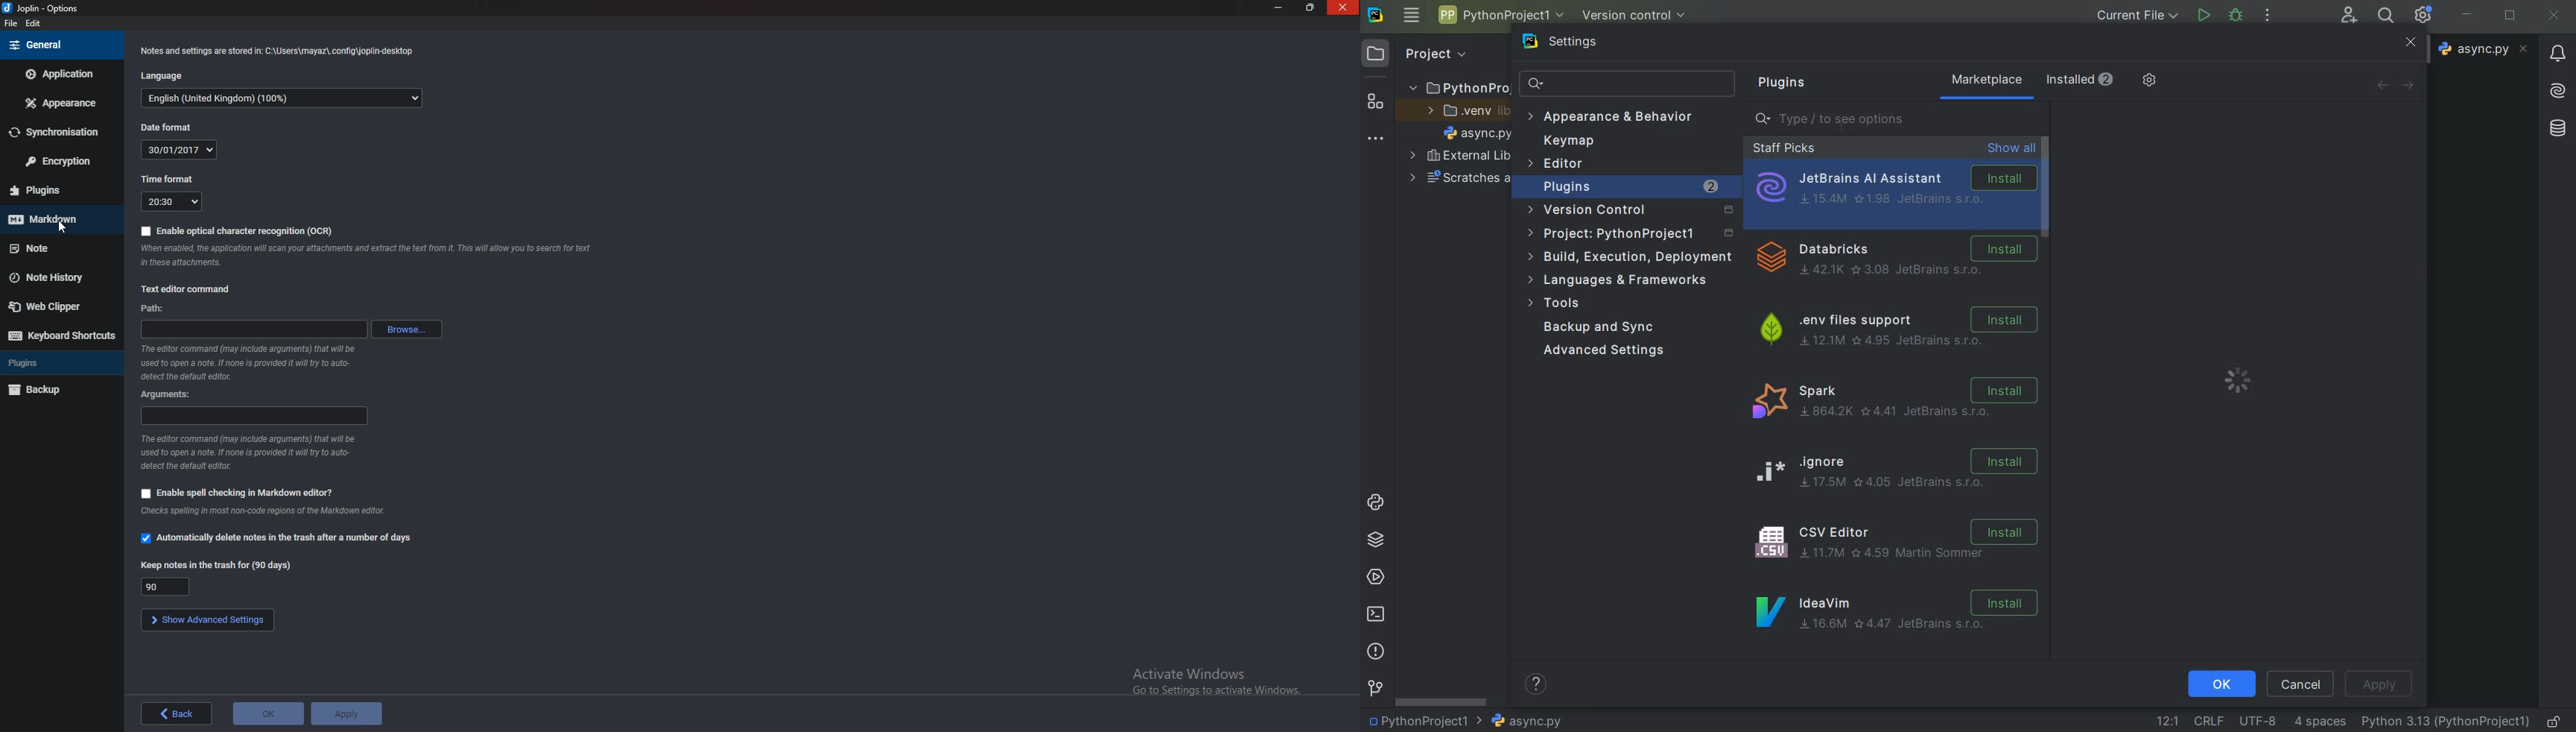 The width and height of the screenshot is (2576, 756). What do you see at coordinates (62, 228) in the screenshot?
I see `cursor` at bounding box center [62, 228].